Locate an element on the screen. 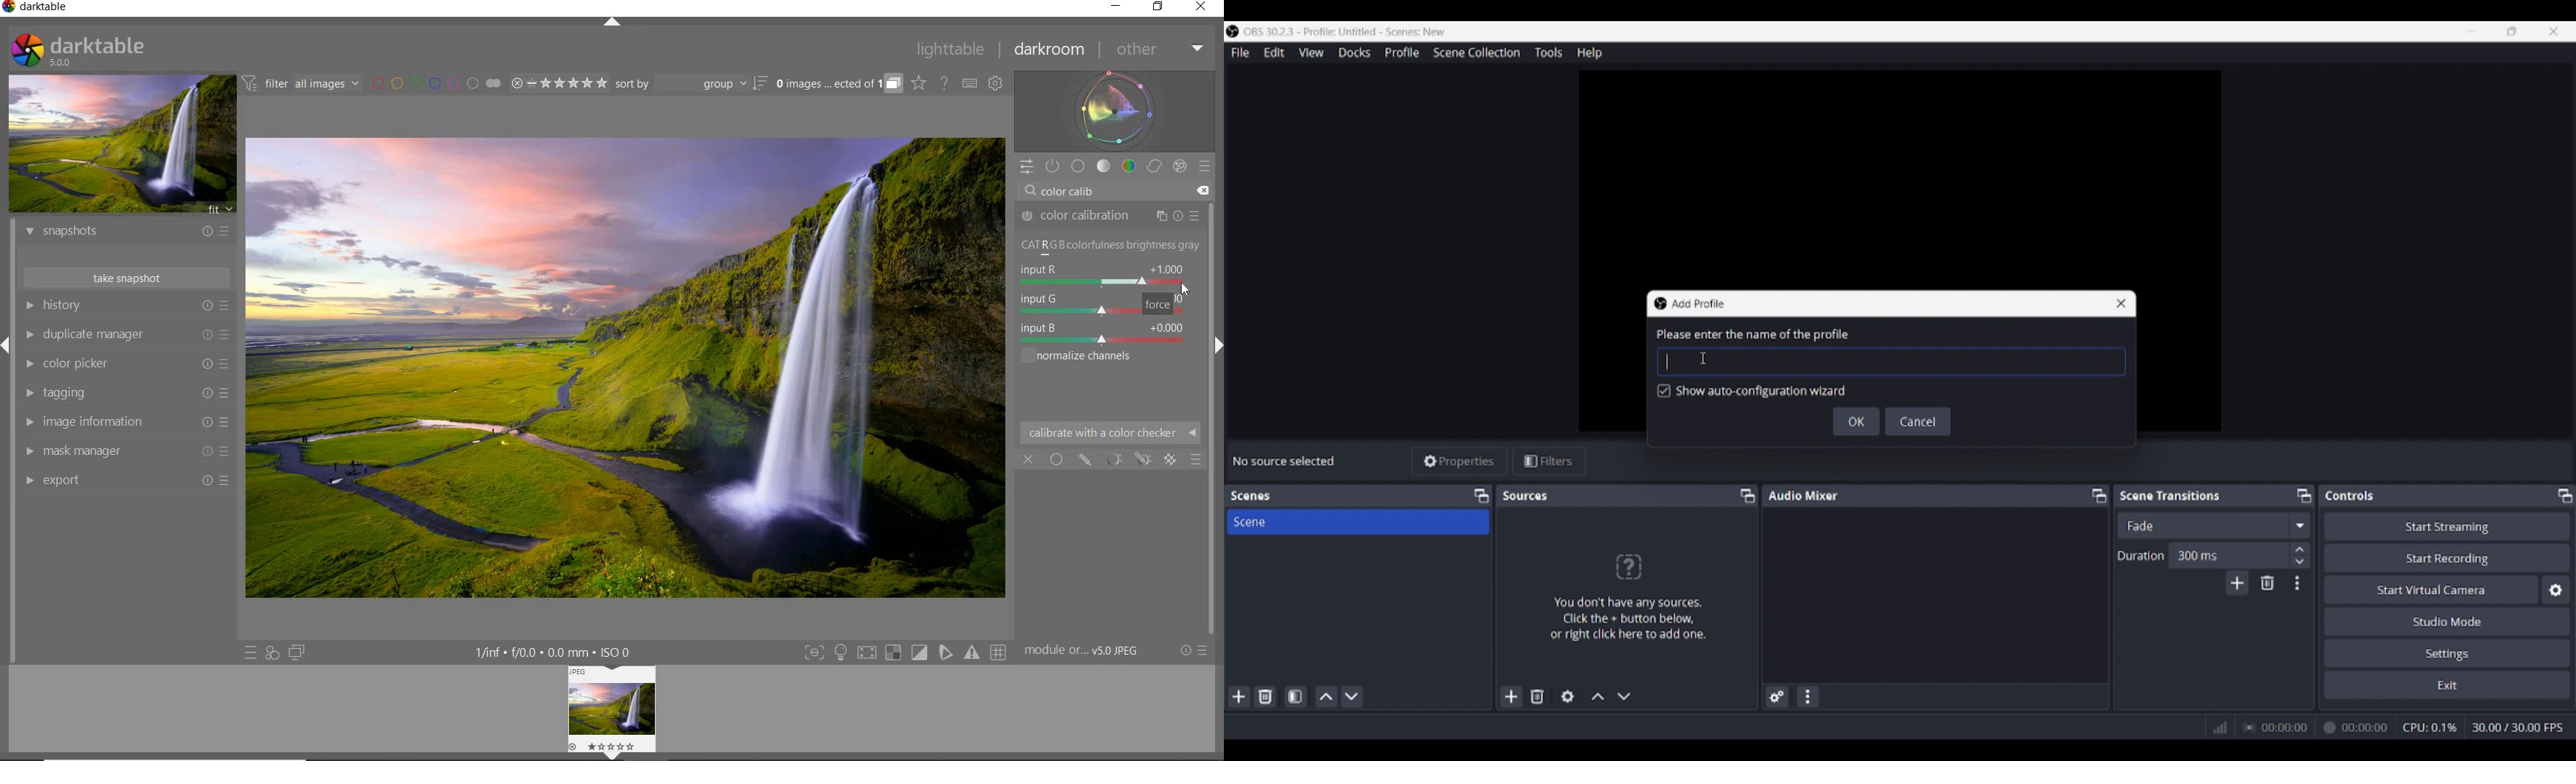 This screenshot has width=2576, height=784. Save is located at coordinates (1856, 421).